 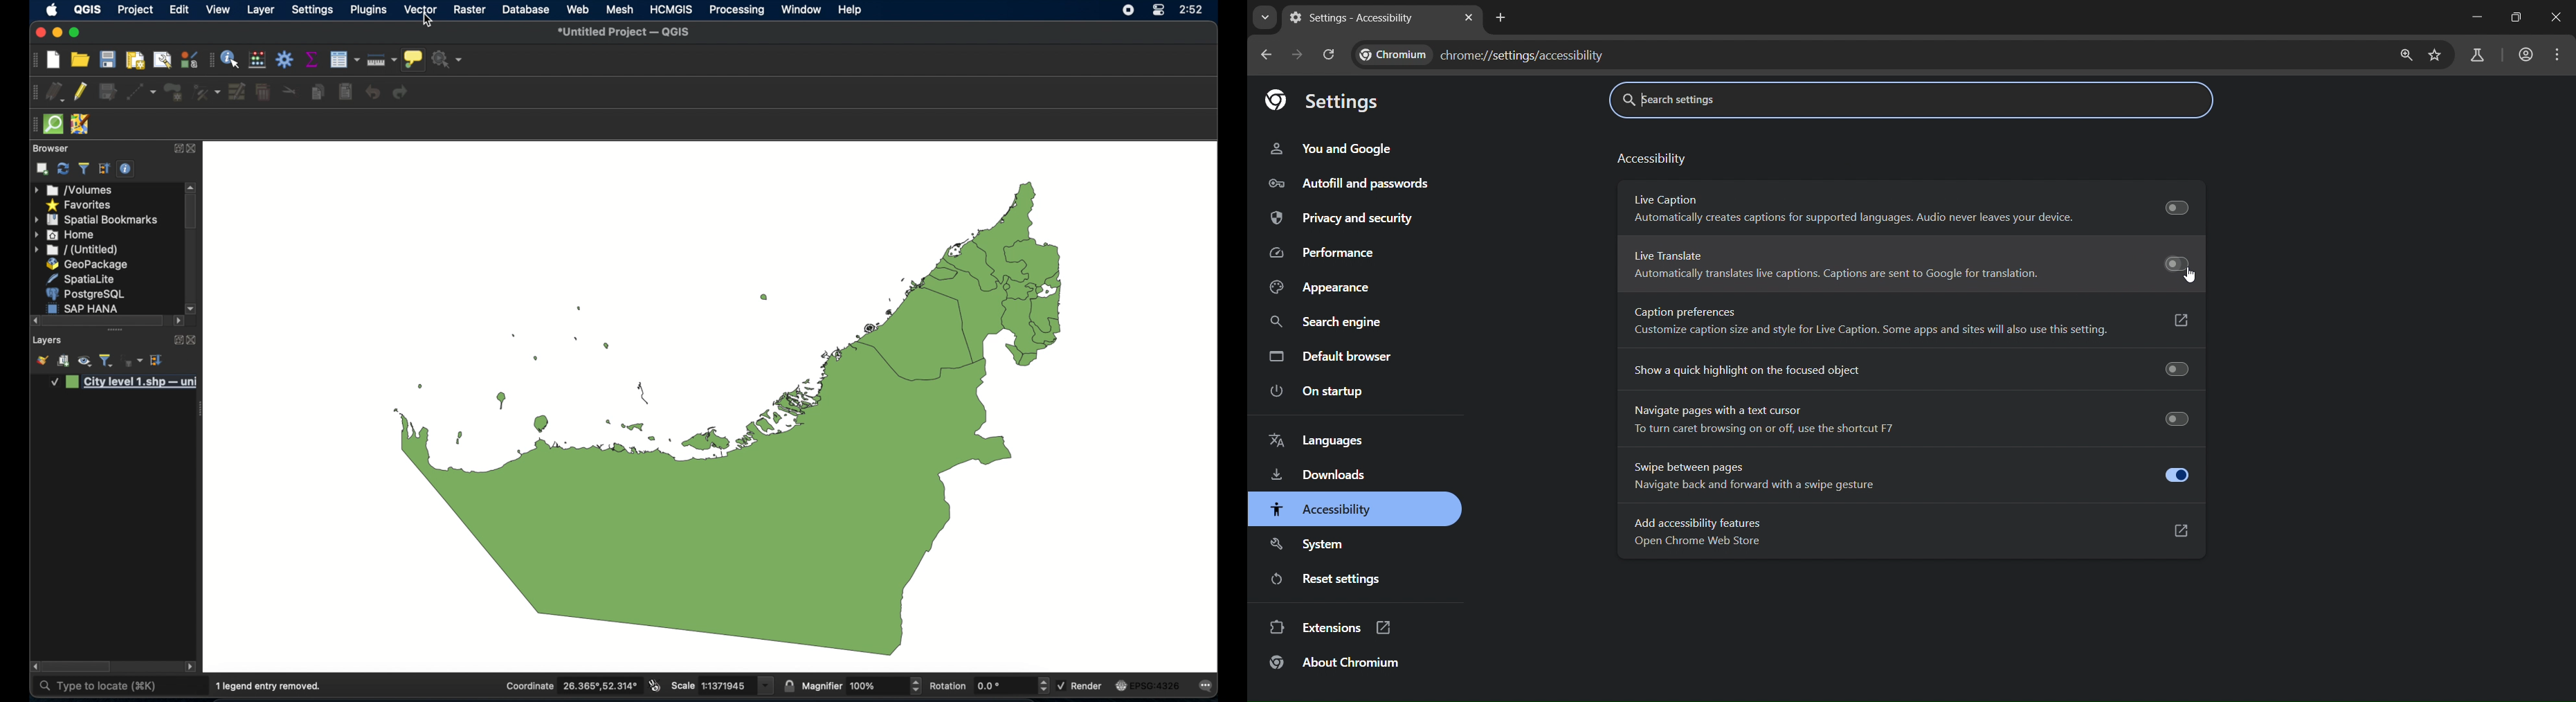 I want to click on Caption preferences
Customize caption size and style for Live Caption. Some apps and sites will also use this setting., so click(x=1865, y=323).